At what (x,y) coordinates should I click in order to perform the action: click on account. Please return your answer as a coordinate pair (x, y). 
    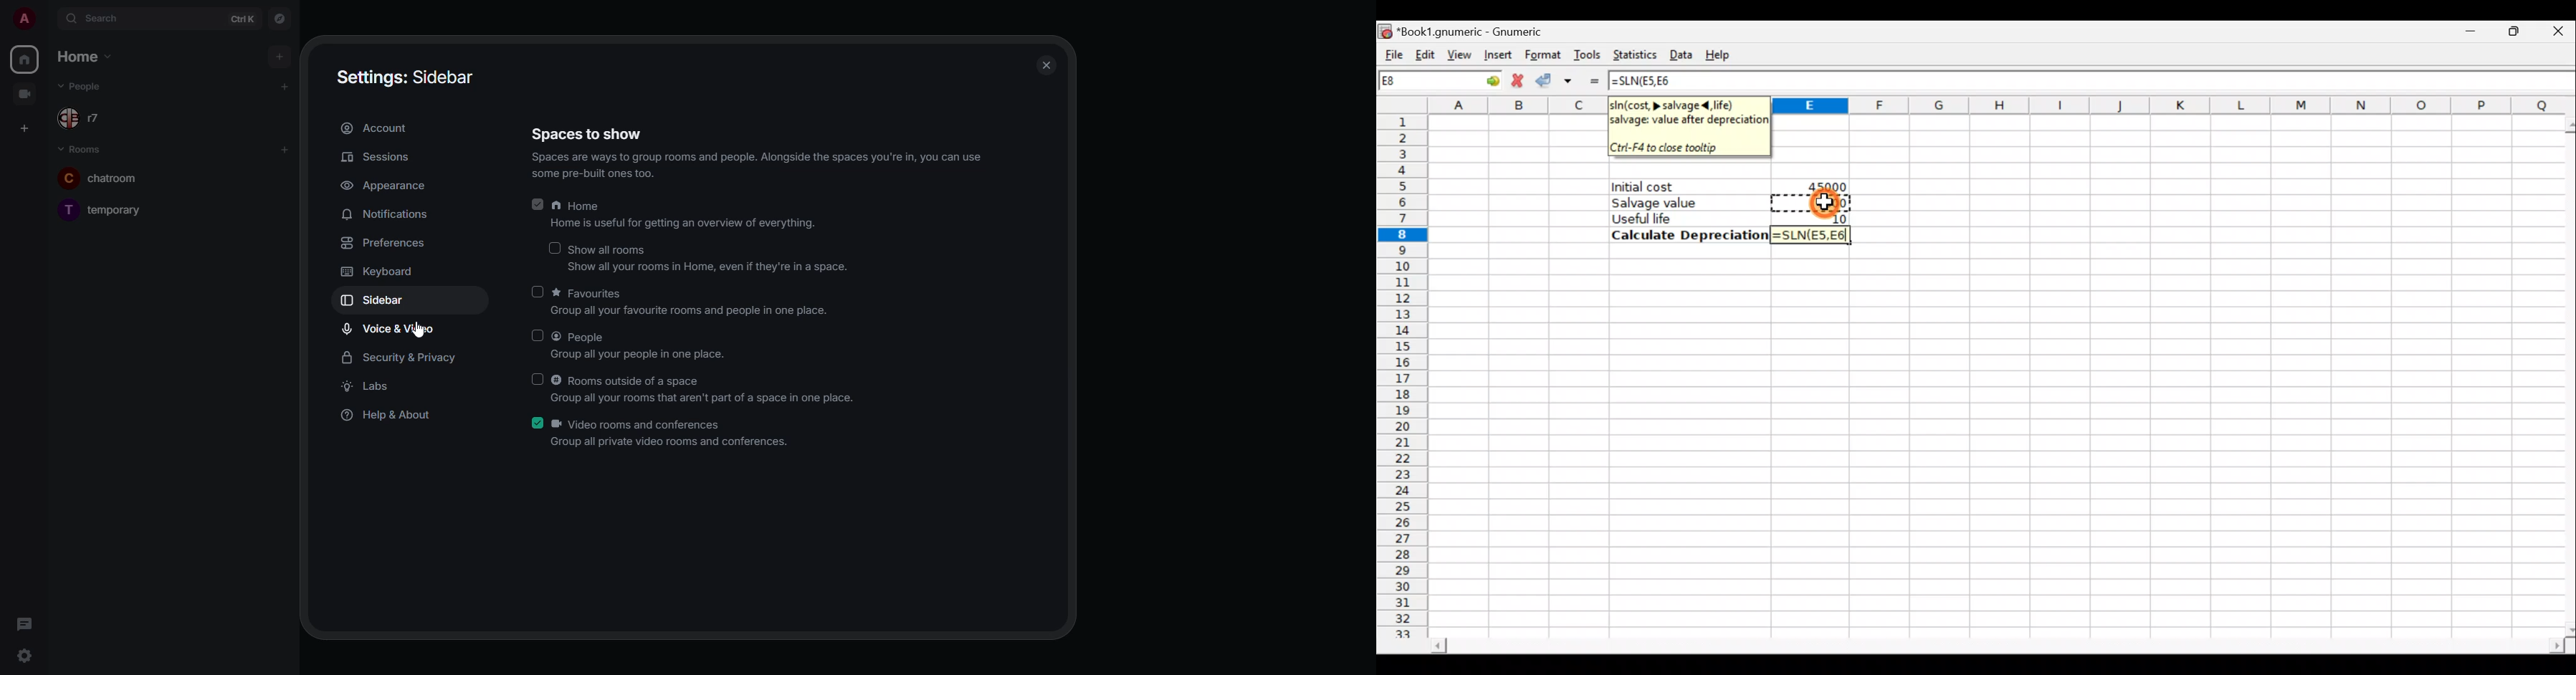
    Looking at the image, I should click on (376, 128).